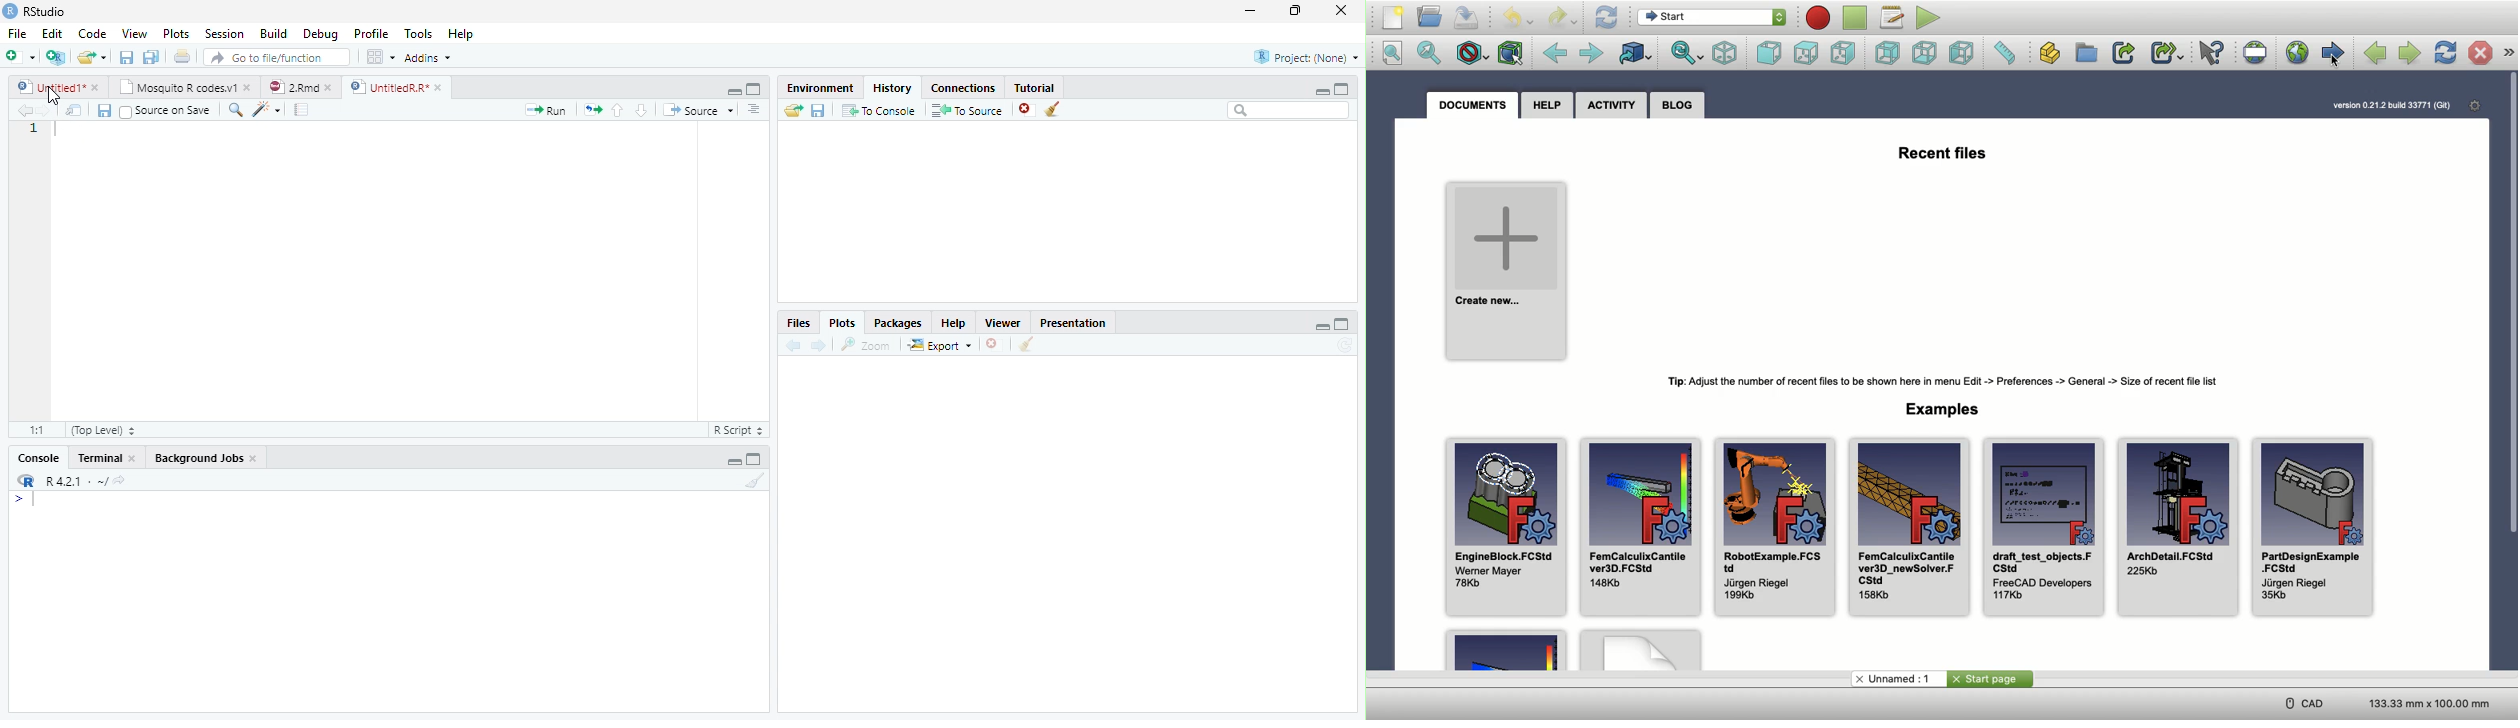 The height and width of the screenshot is (728, 2520). Describe the element at coordinates (67, 480) in the screenshot. I see `R 4.2.1` at that location.